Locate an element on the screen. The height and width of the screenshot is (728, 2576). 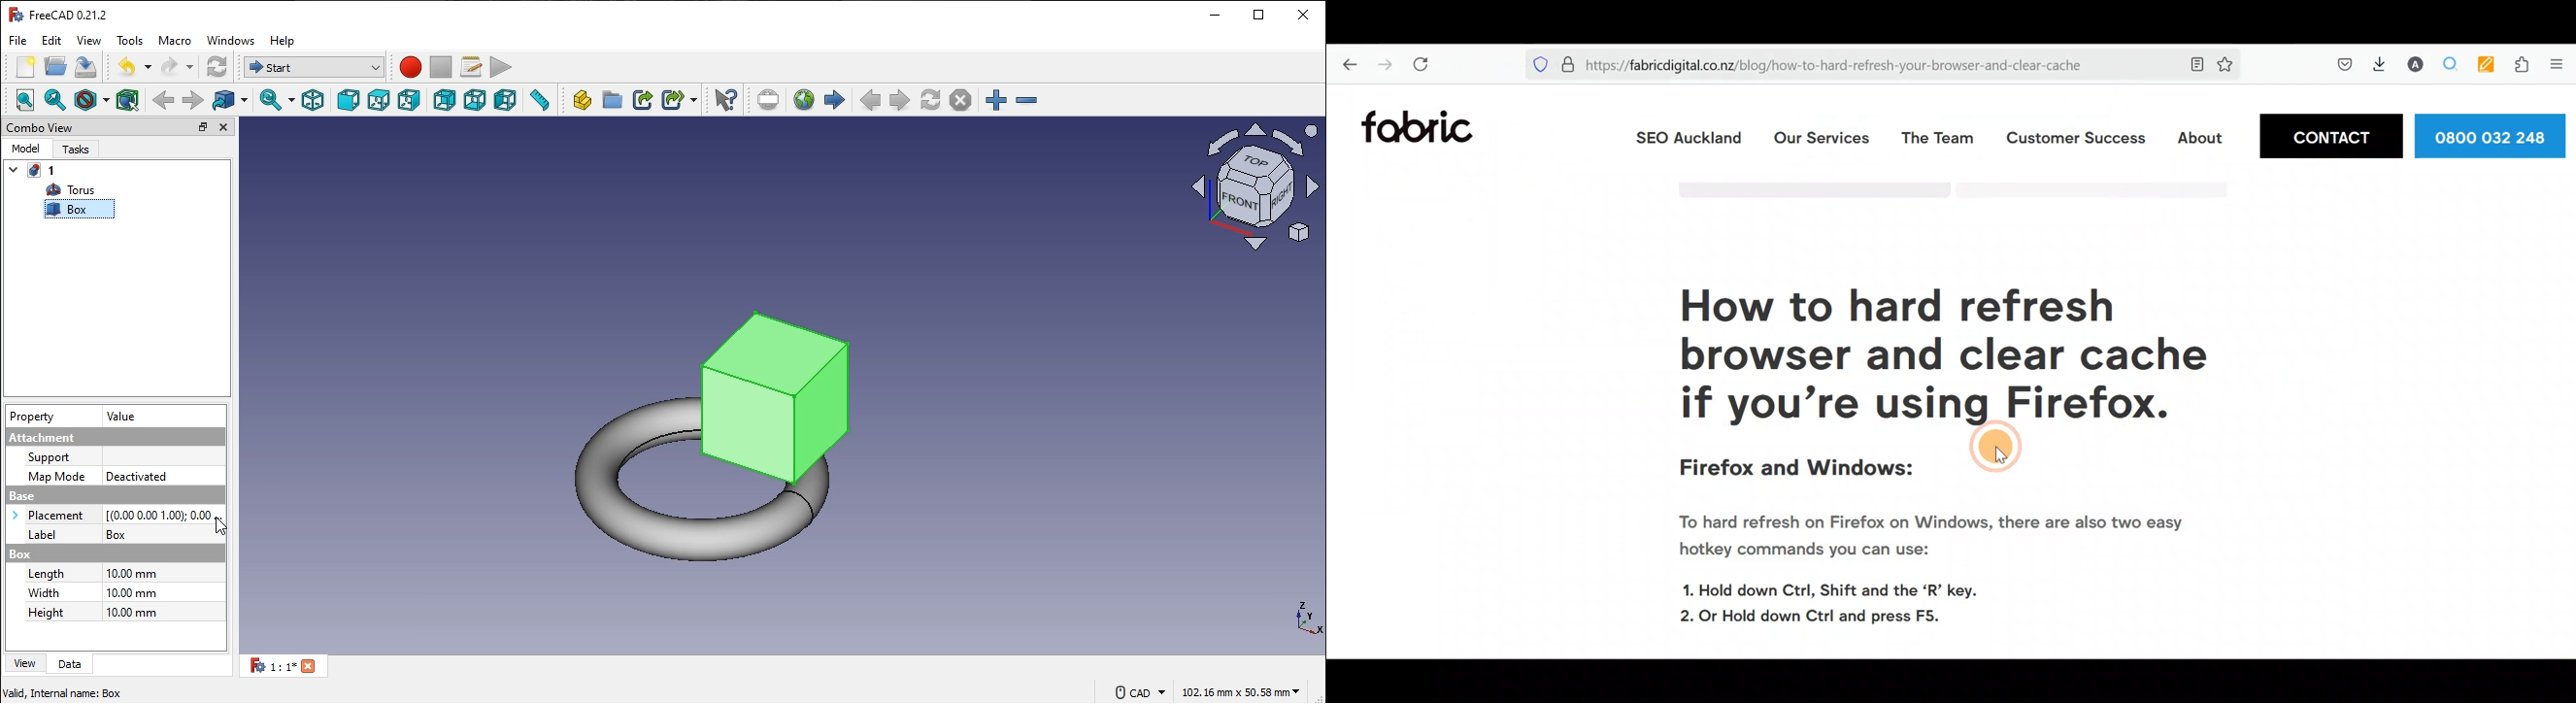
restore is located at coordinates (203, 127).